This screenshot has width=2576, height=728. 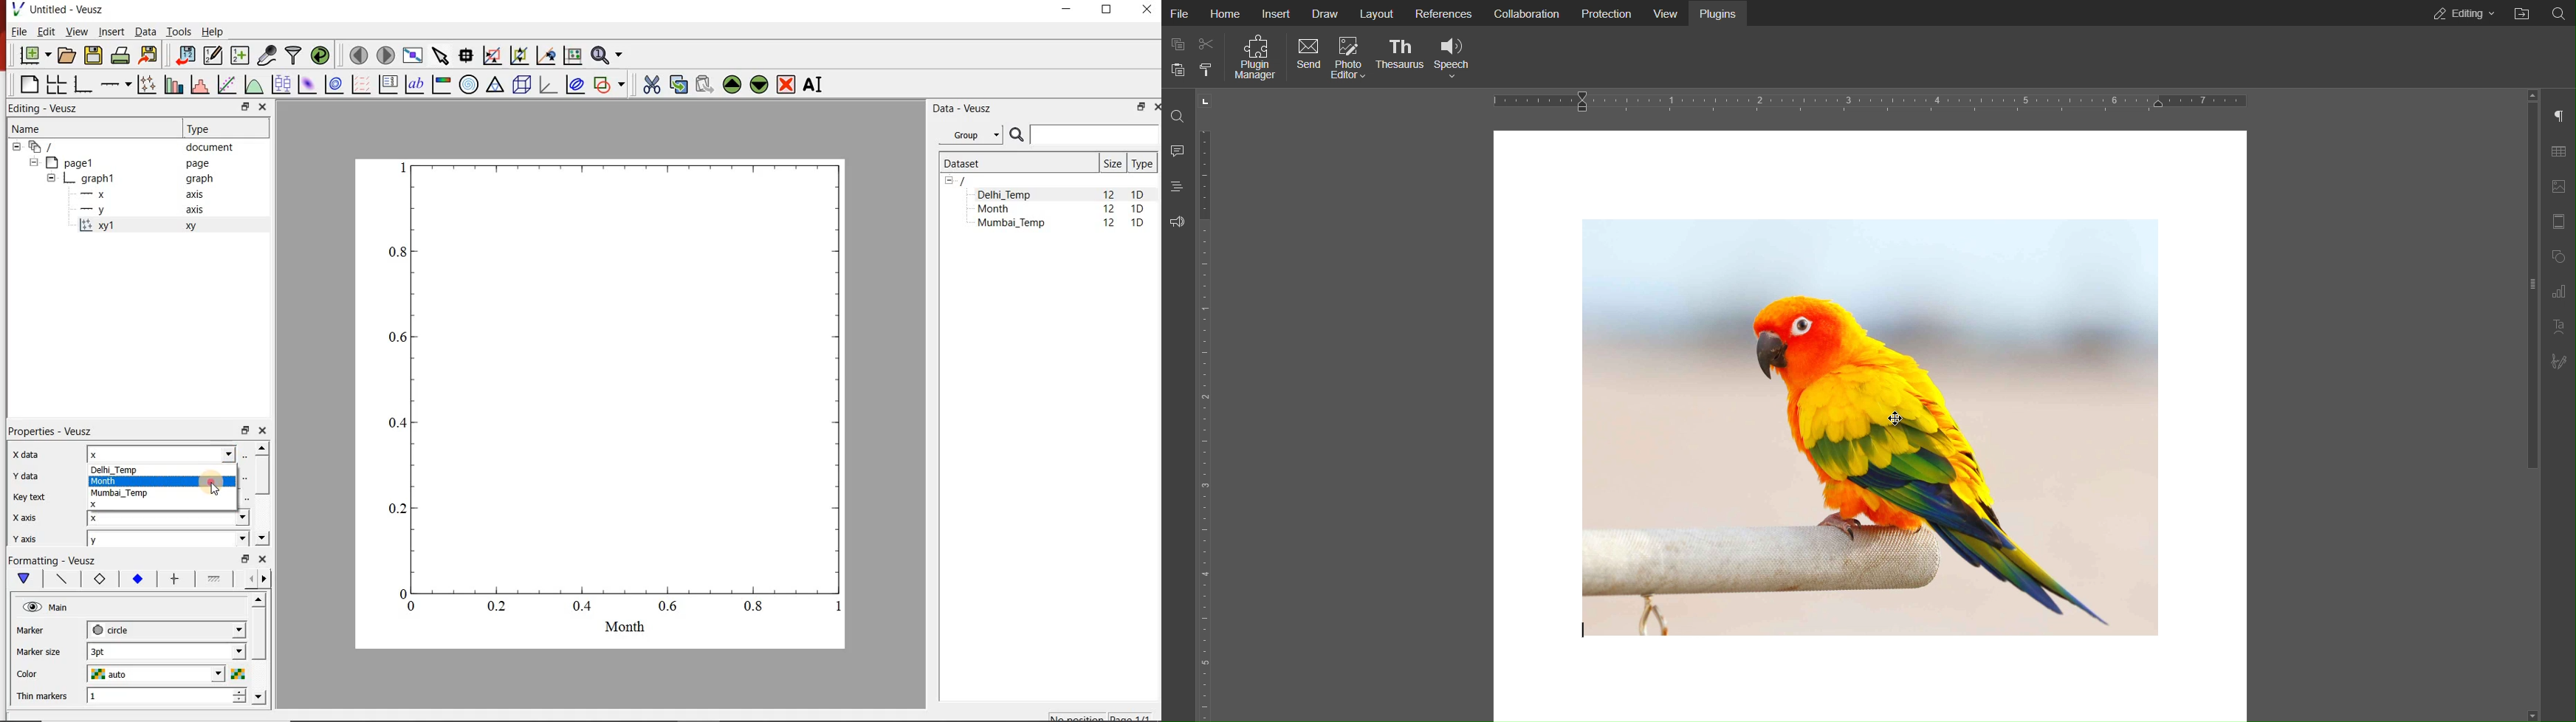 I want to click on move to the previous page, so click(x=358, y=55).